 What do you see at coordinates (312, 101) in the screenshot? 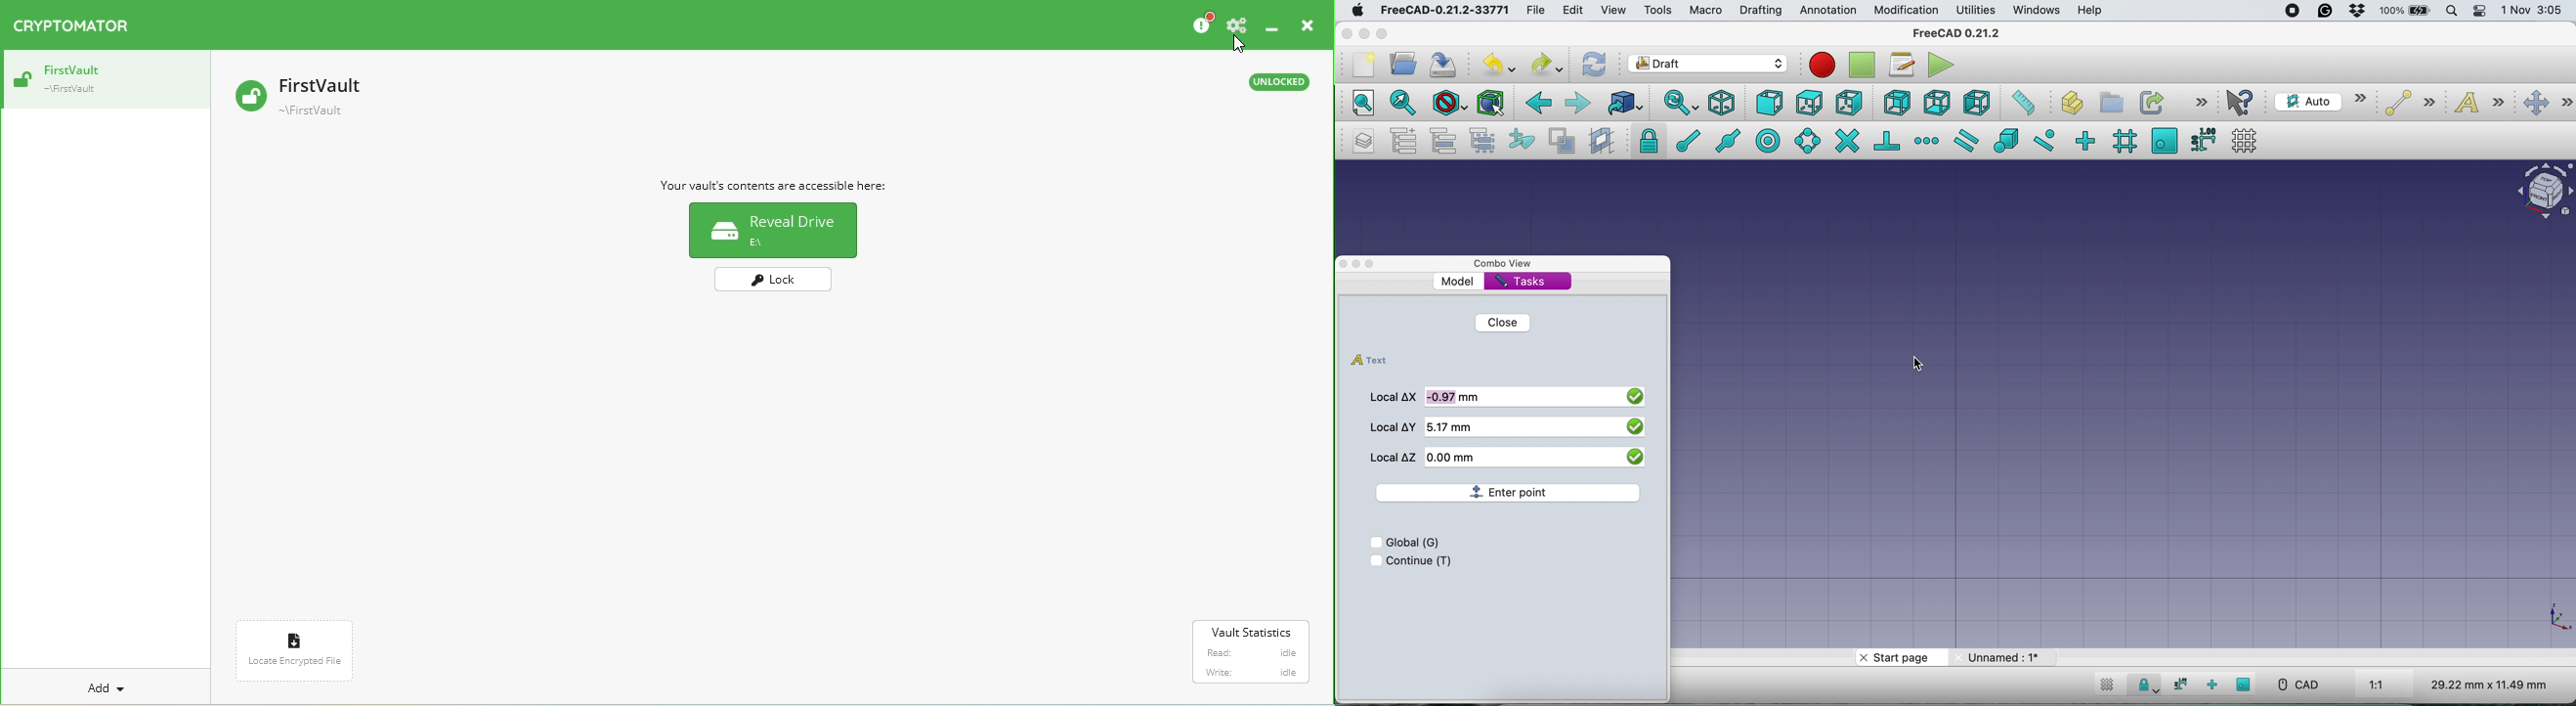
I see `Vault` at bounding box center [312, 101].